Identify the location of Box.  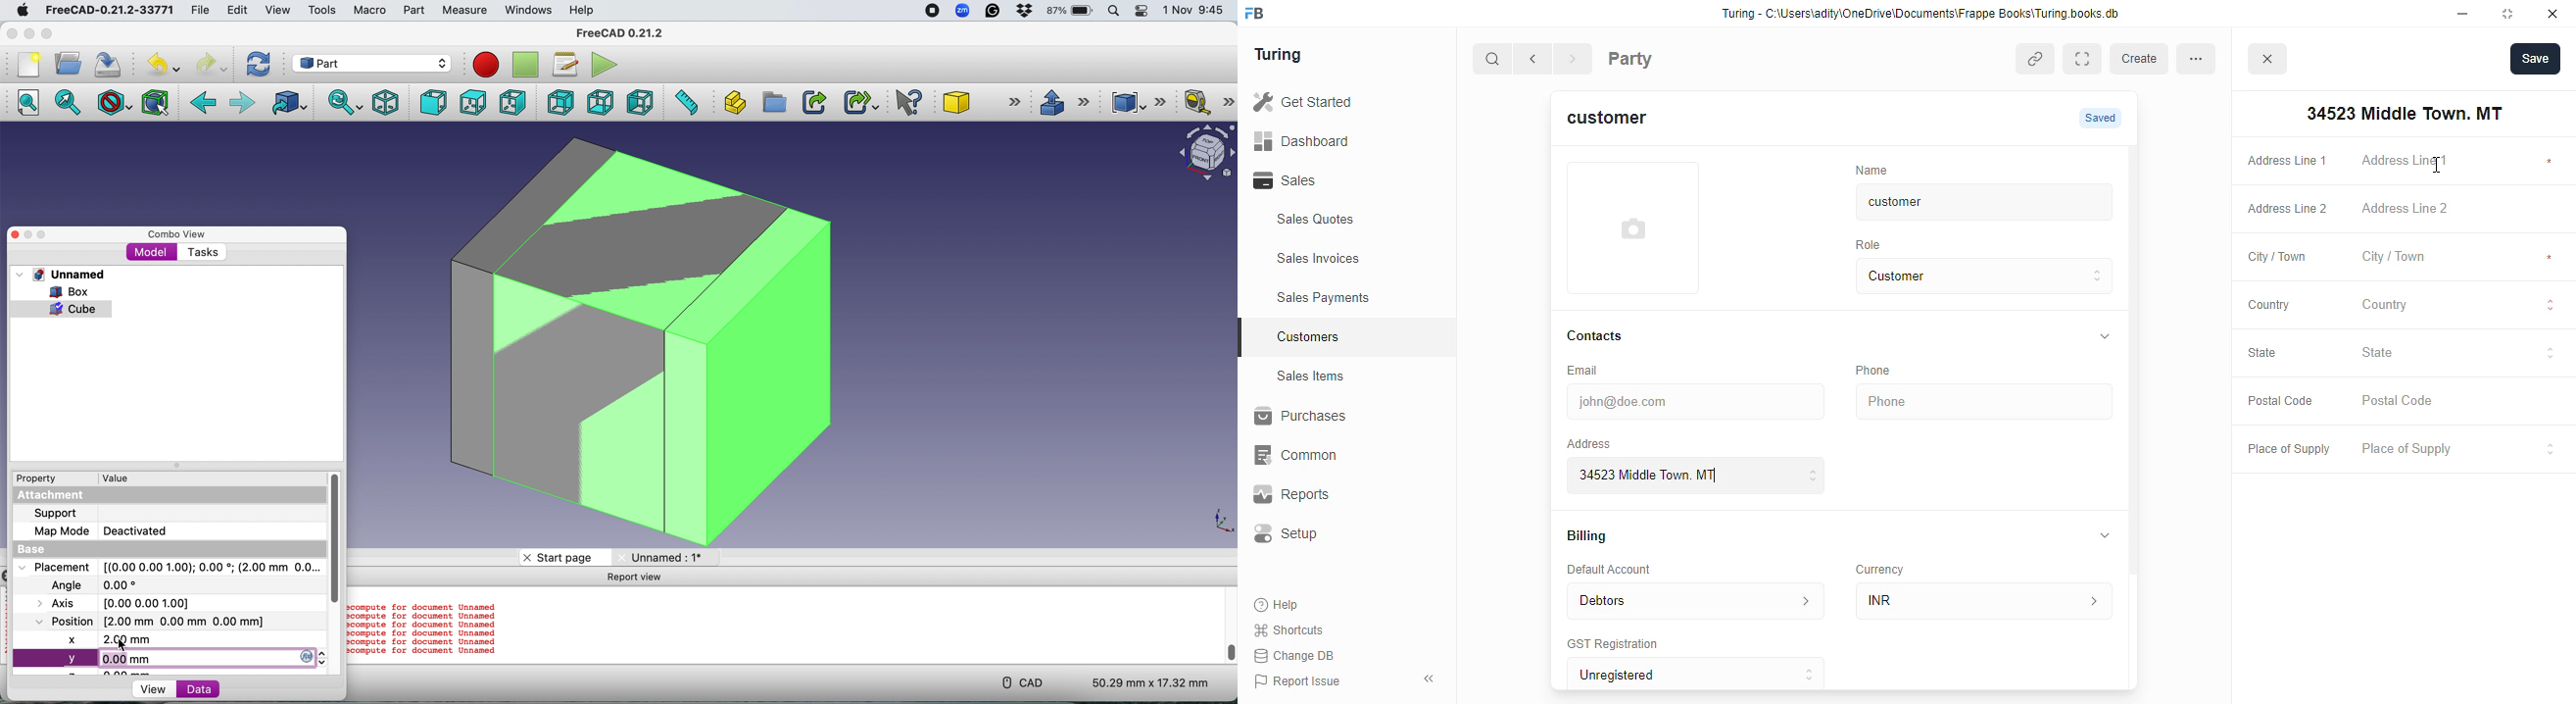
(634, 341).